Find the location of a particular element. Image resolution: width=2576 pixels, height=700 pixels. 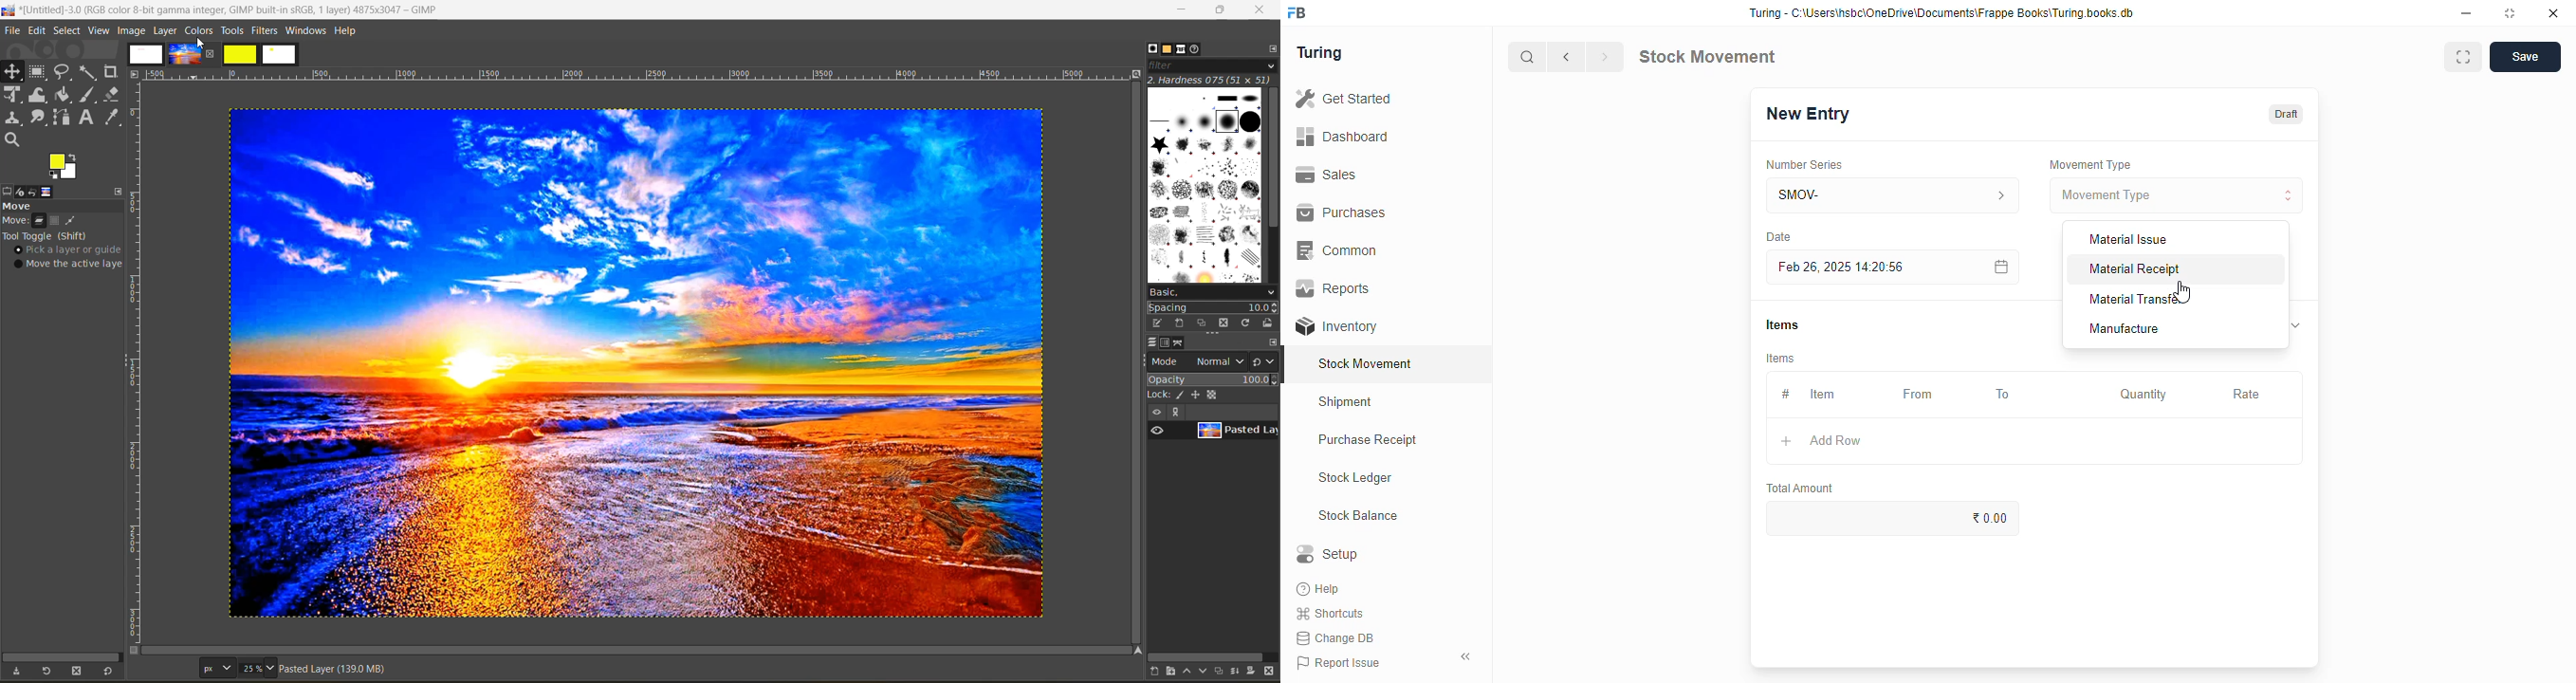

move is located at coordinates (27, 205).